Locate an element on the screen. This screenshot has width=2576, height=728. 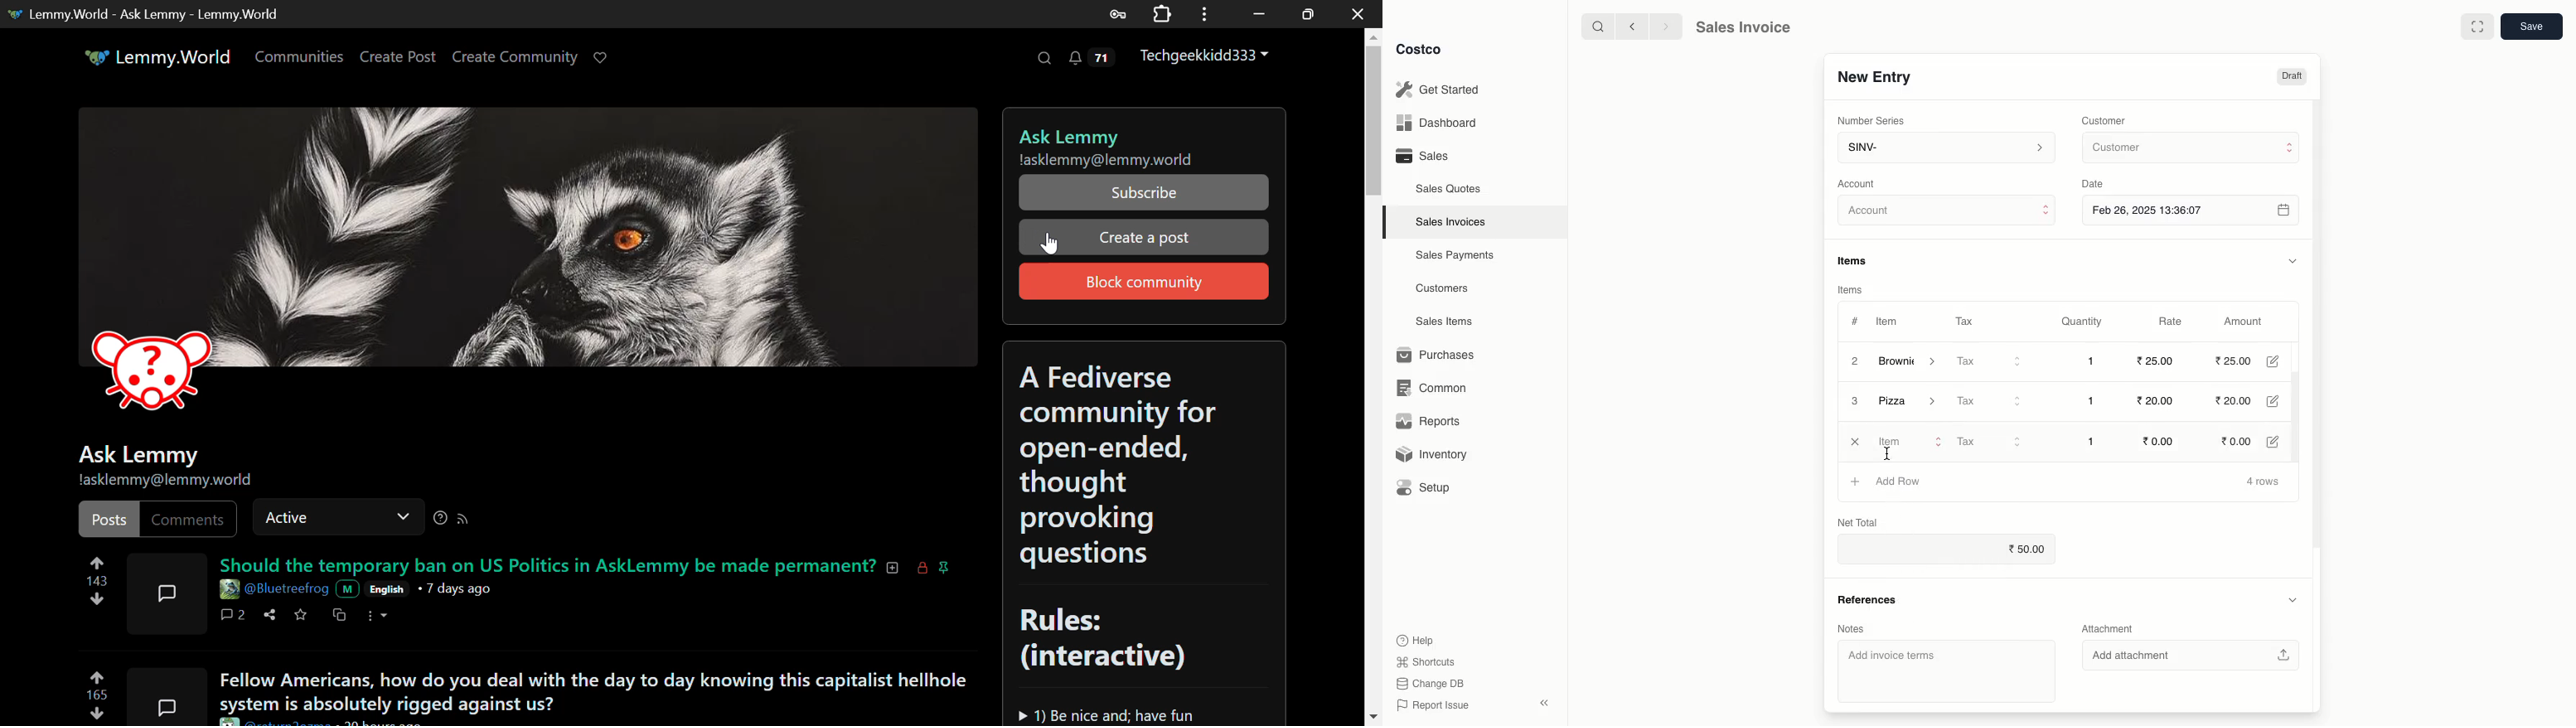
Collapse is located at coordinates (1546, 704).